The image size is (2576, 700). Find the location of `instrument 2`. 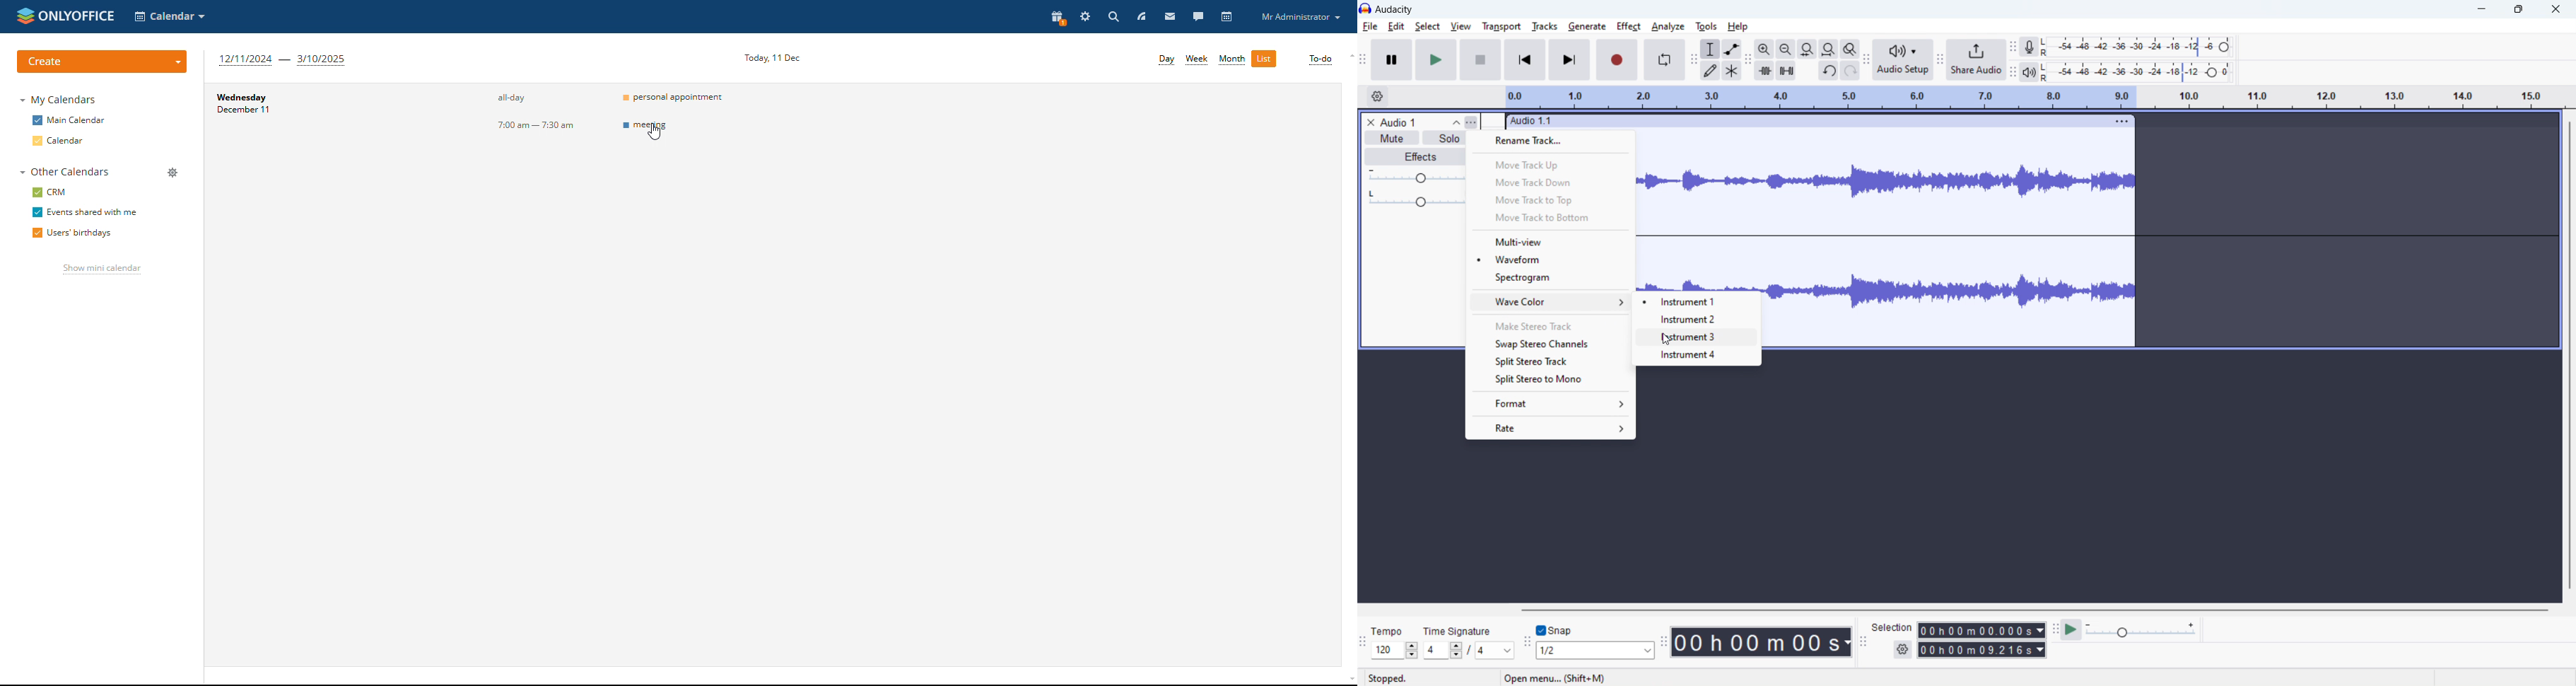

instrument 2 is located at coordinates (1698, 319).